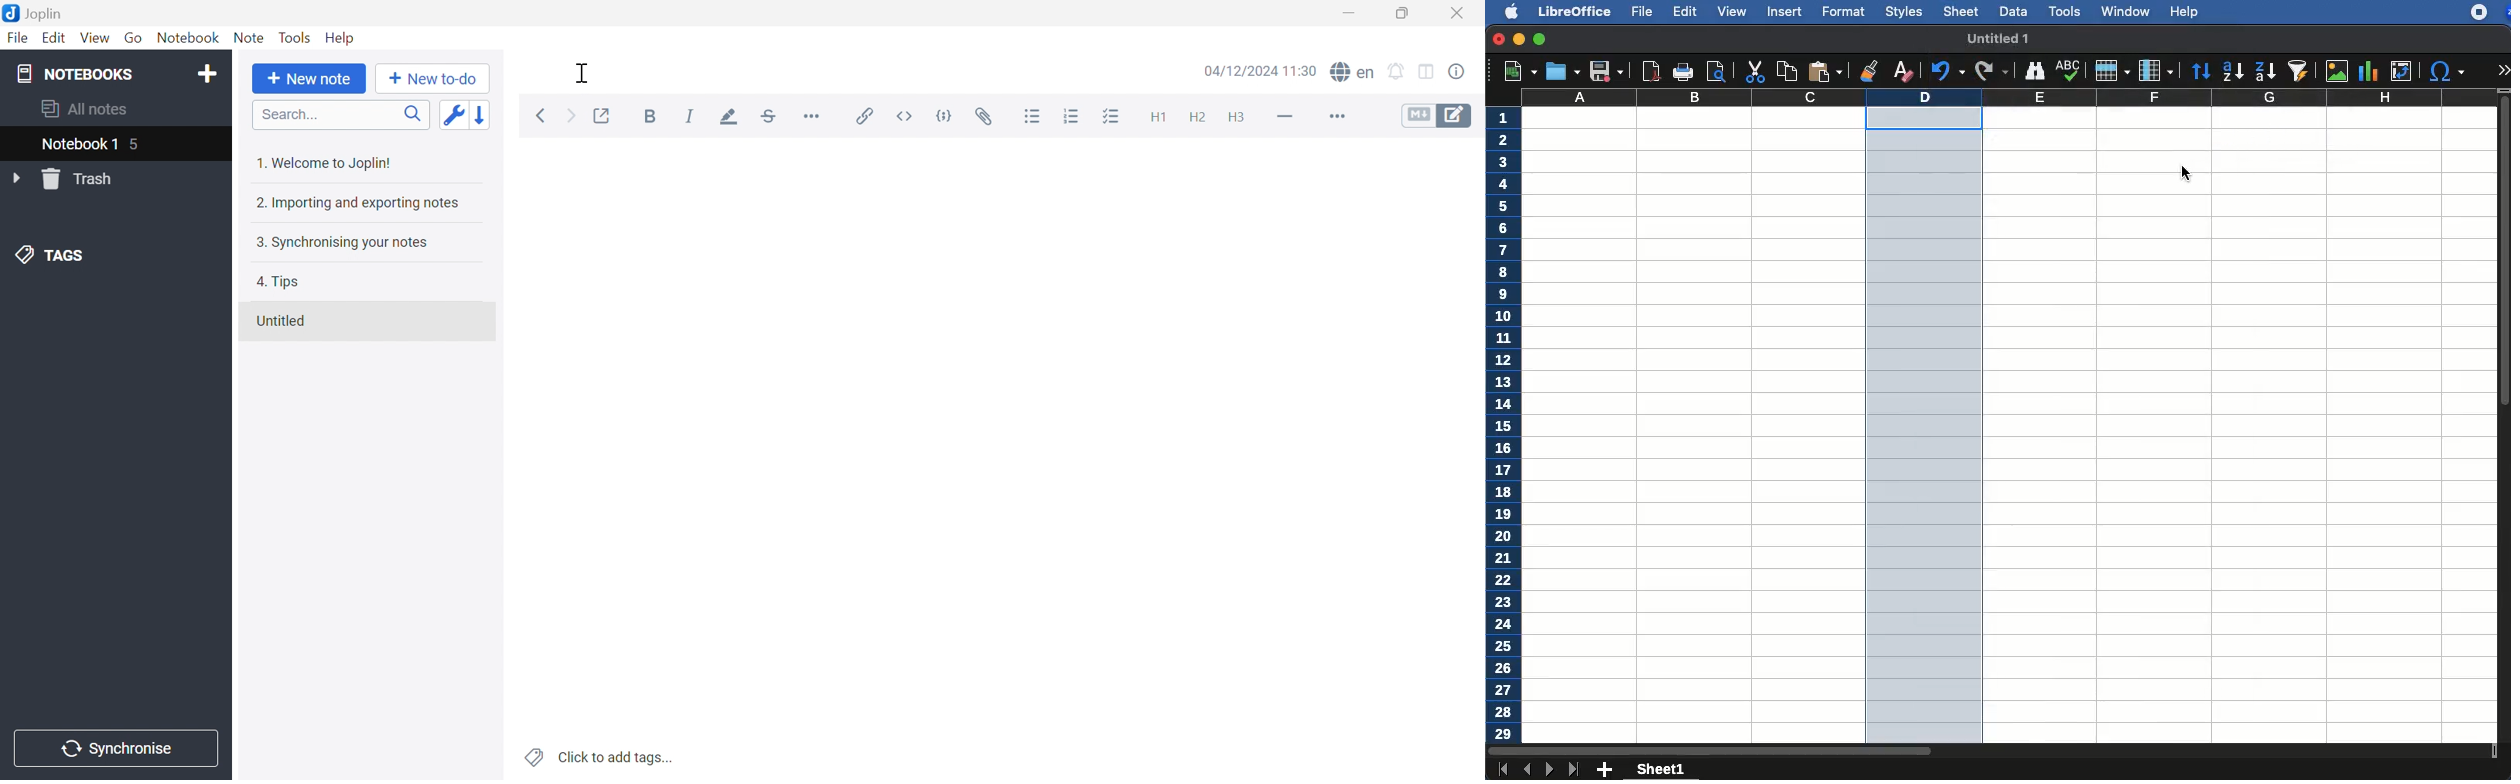 The image size is (2520, 784). What do you see at coordinates (862, 116) in the screenshot?
I see `Insert / edit code` at bounding box center [862, 116].